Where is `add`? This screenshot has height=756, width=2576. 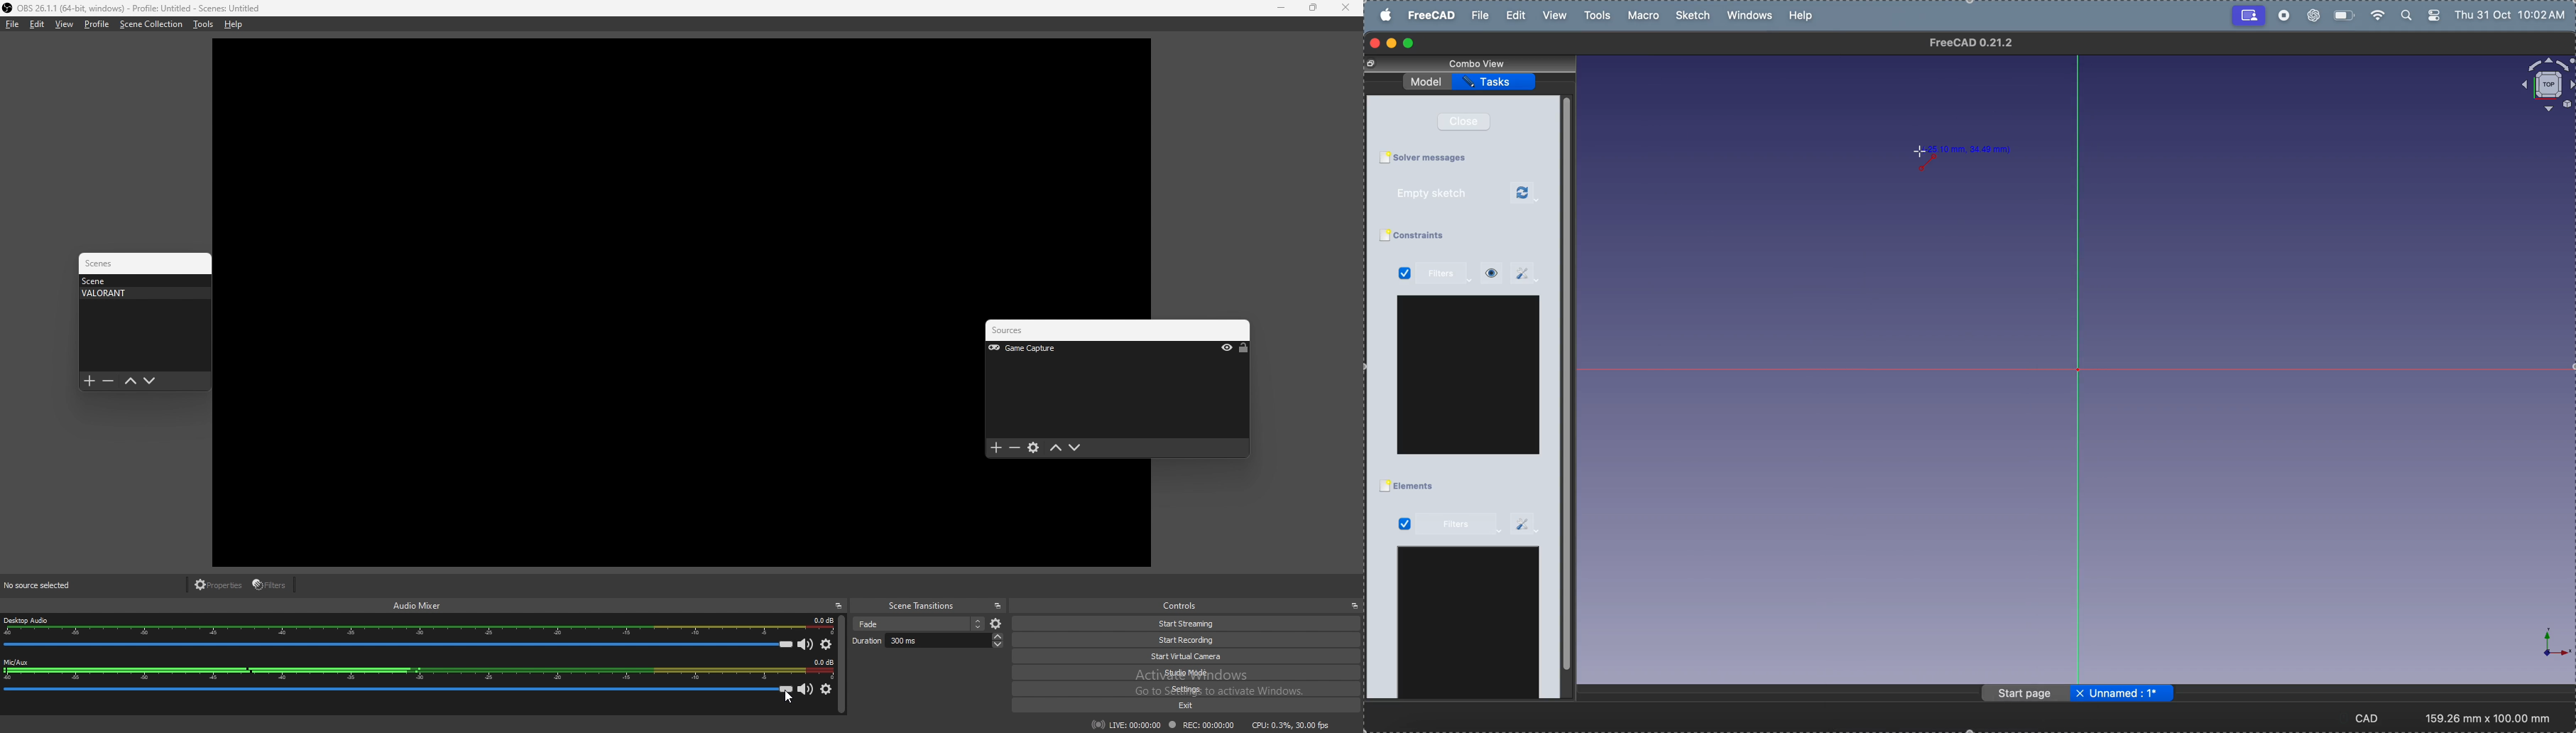 add is located at coordinates (996, 448).